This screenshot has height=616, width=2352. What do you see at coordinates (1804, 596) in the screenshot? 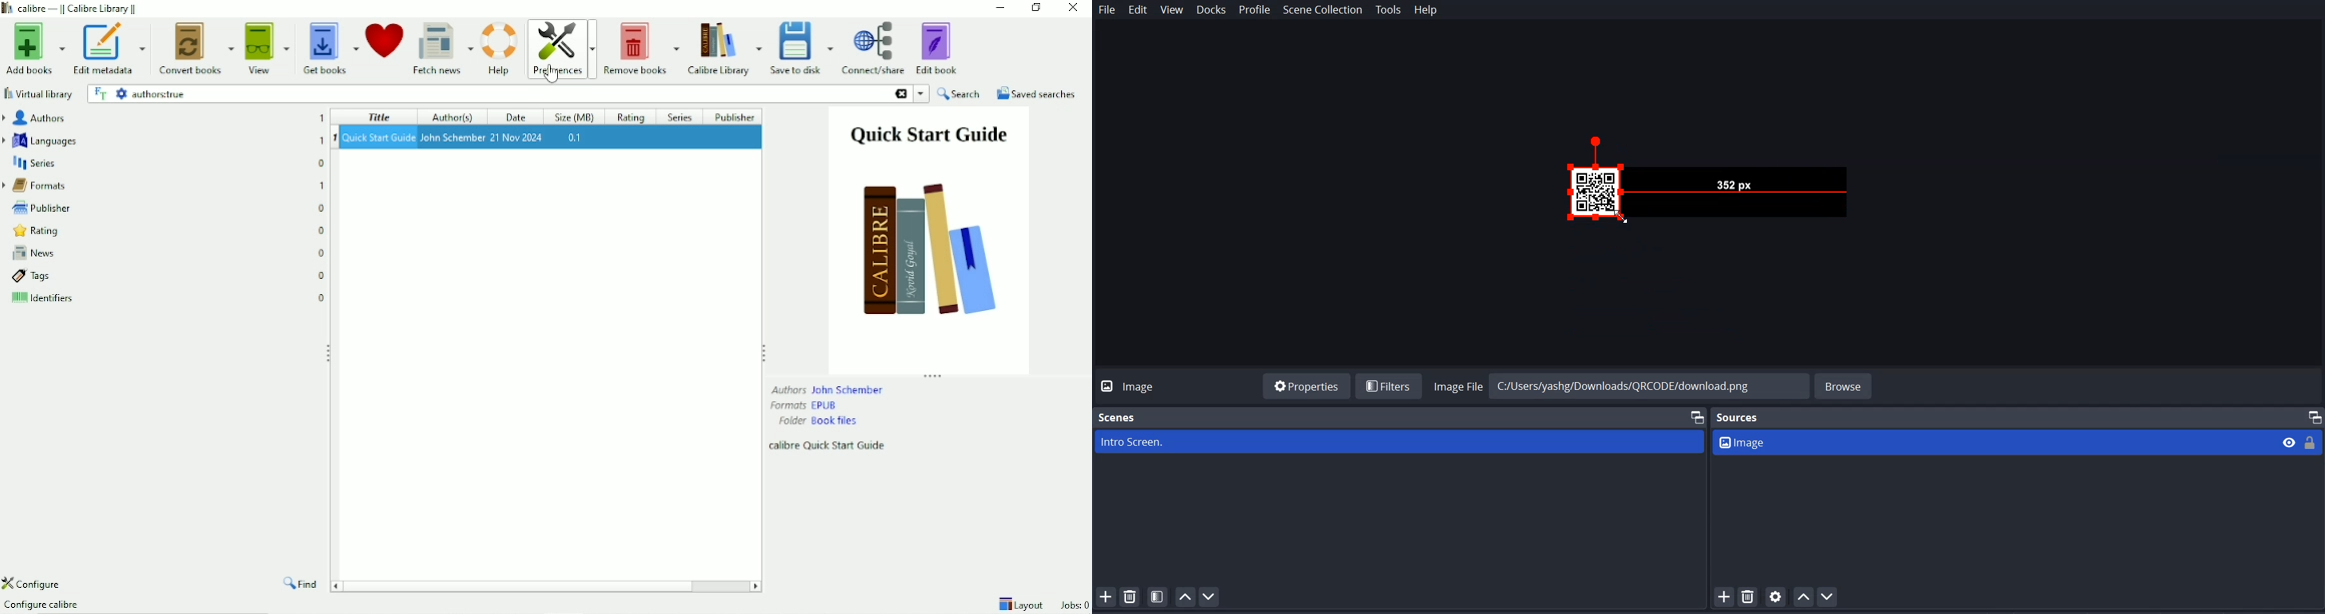
I see `Move Source Up` at bounding box center [1804, 596].